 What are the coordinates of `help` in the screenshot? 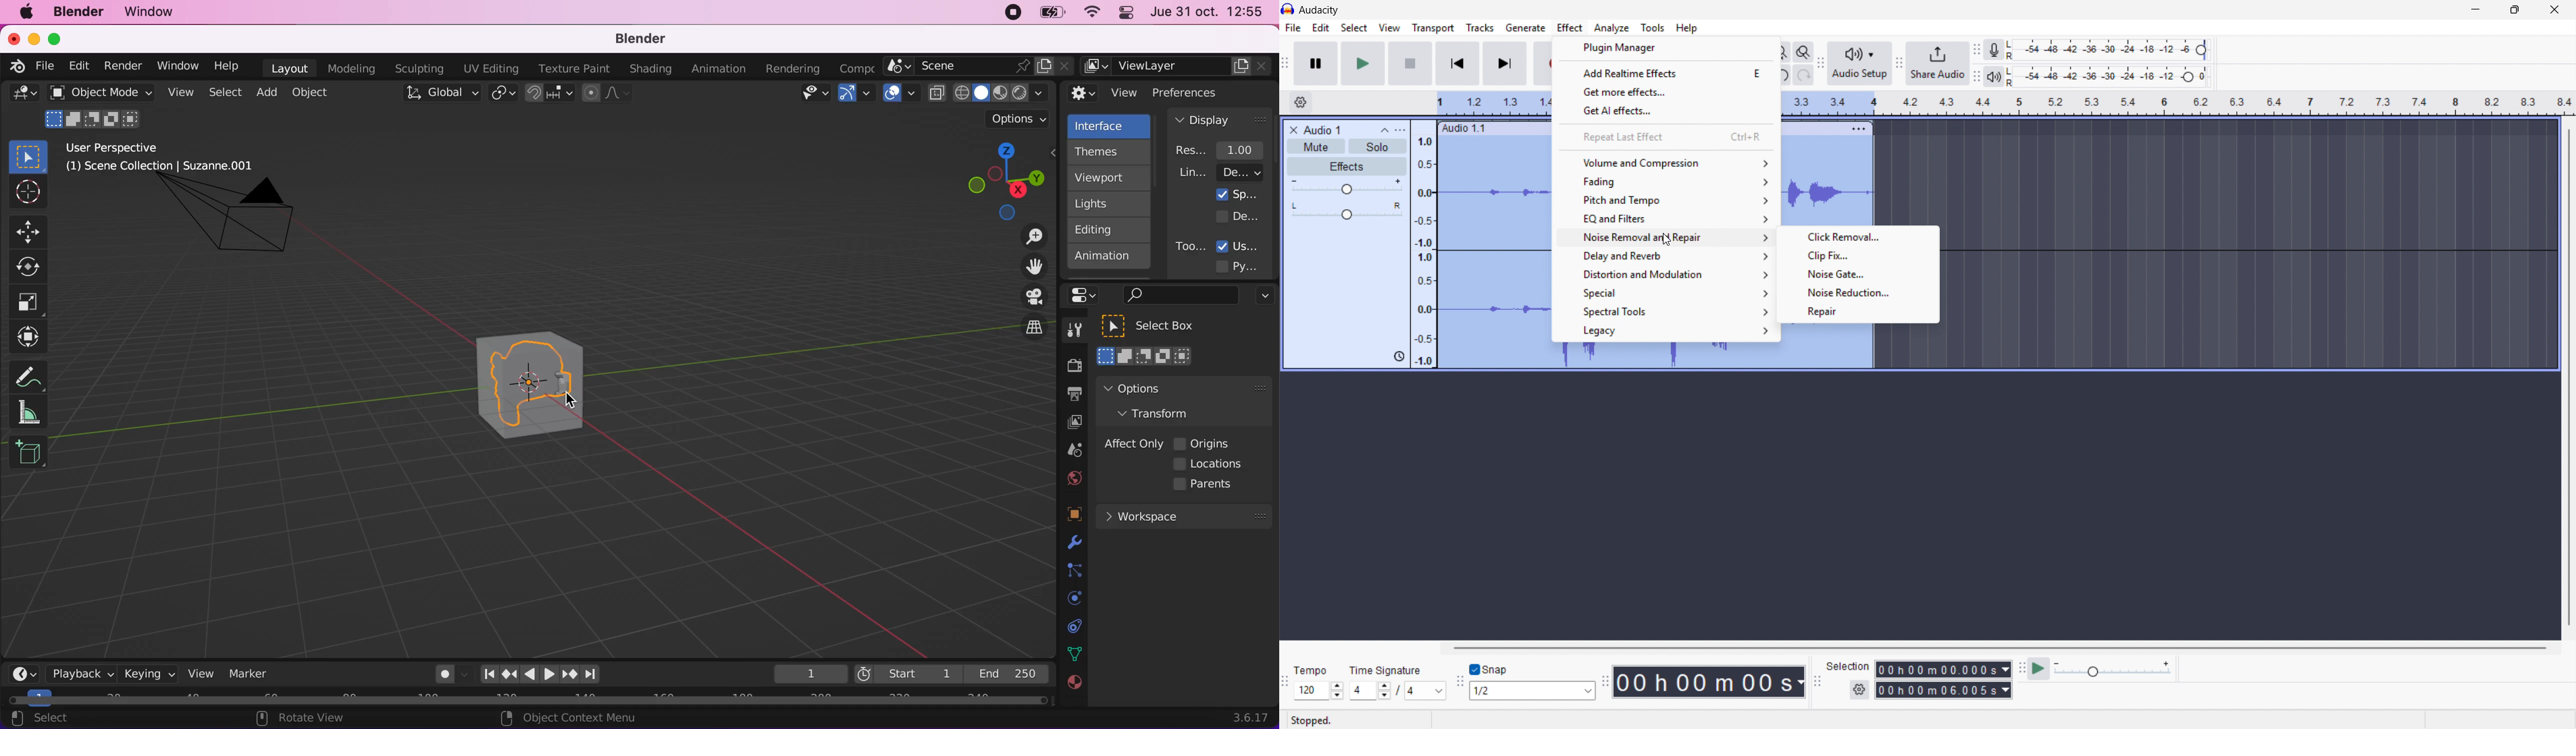 It's located at (227, 65).